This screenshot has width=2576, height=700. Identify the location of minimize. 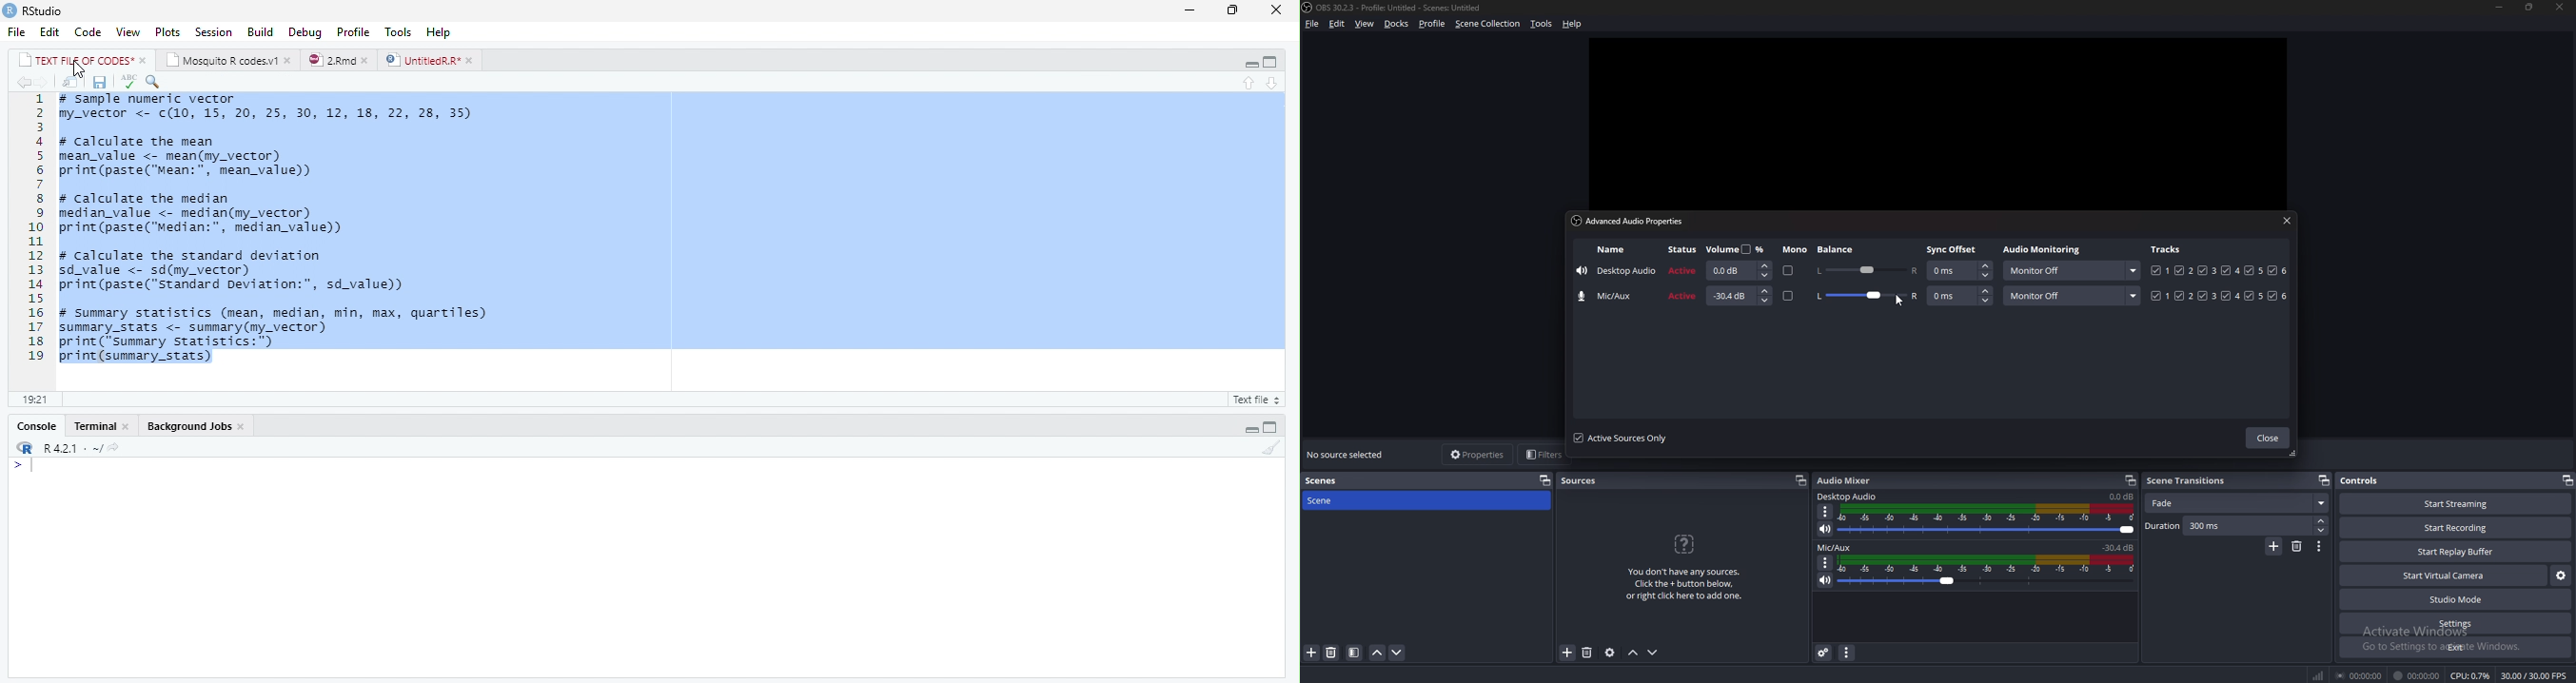
(1250, 429).